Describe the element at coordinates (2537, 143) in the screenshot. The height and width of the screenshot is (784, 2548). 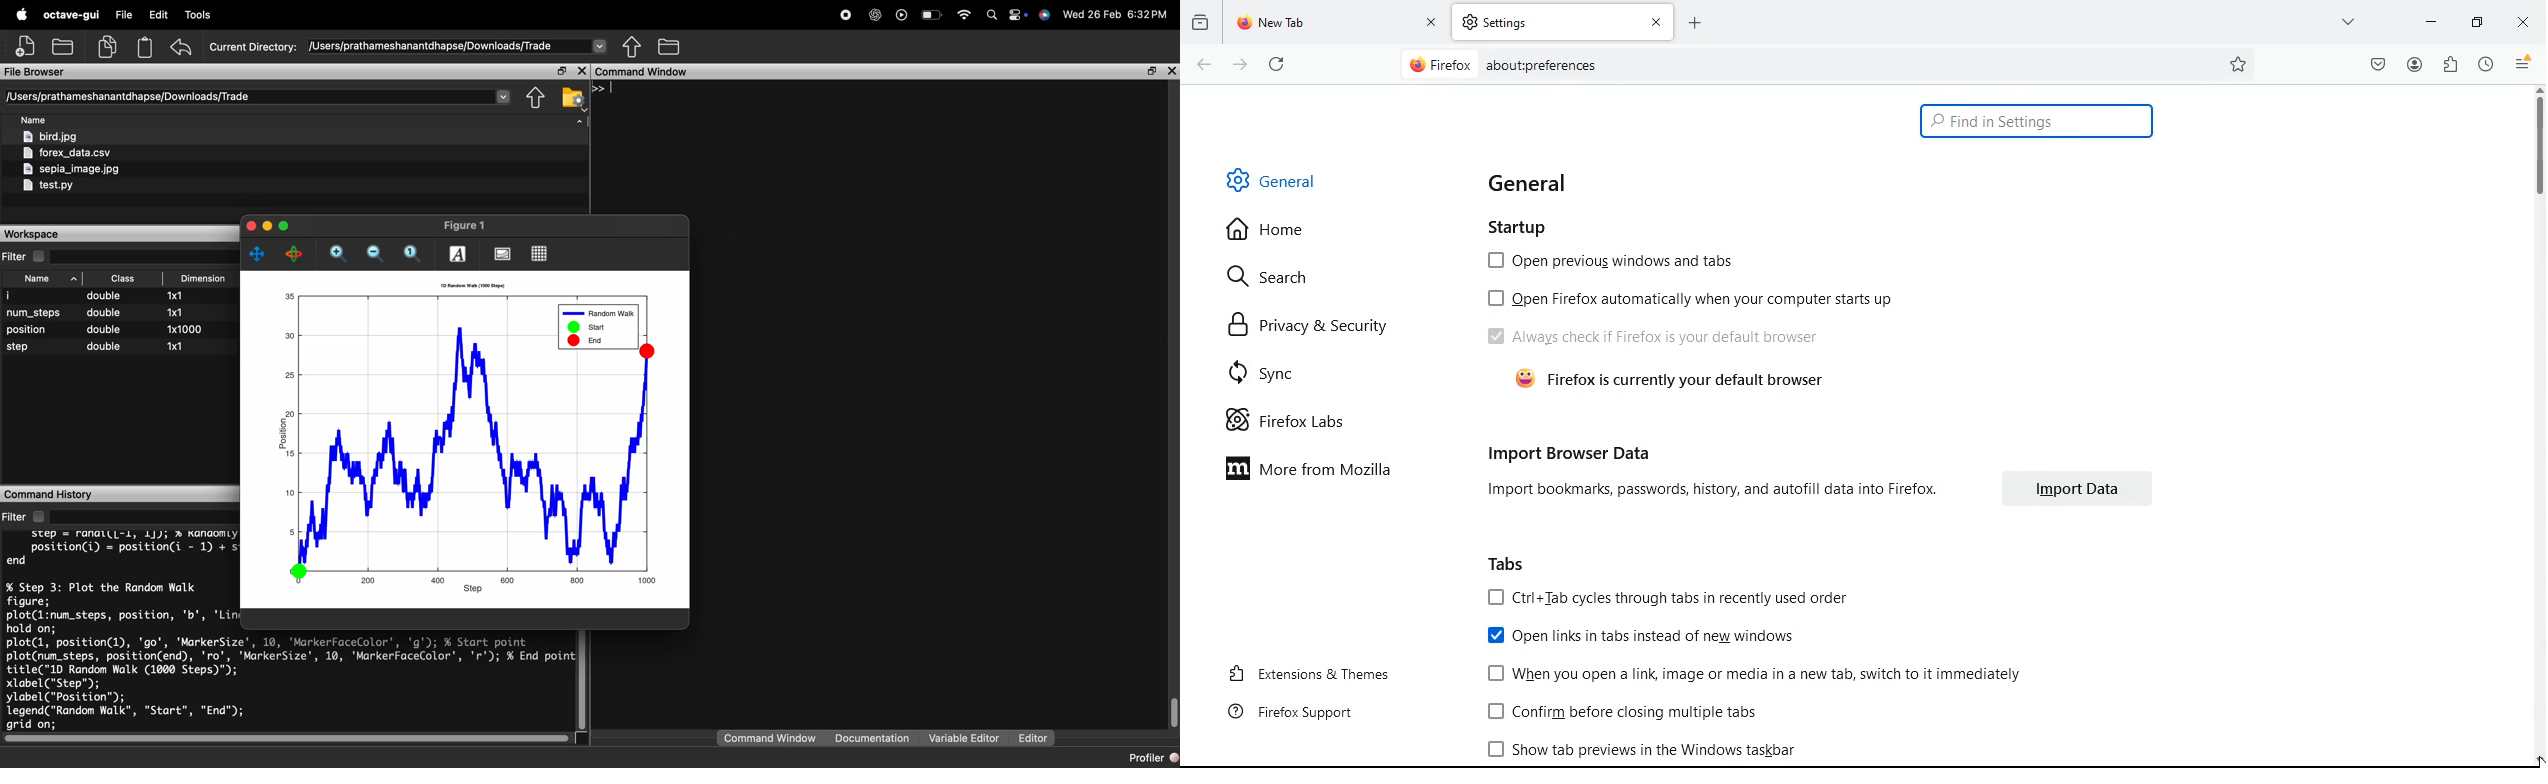
I see `scroll bar` at that location.